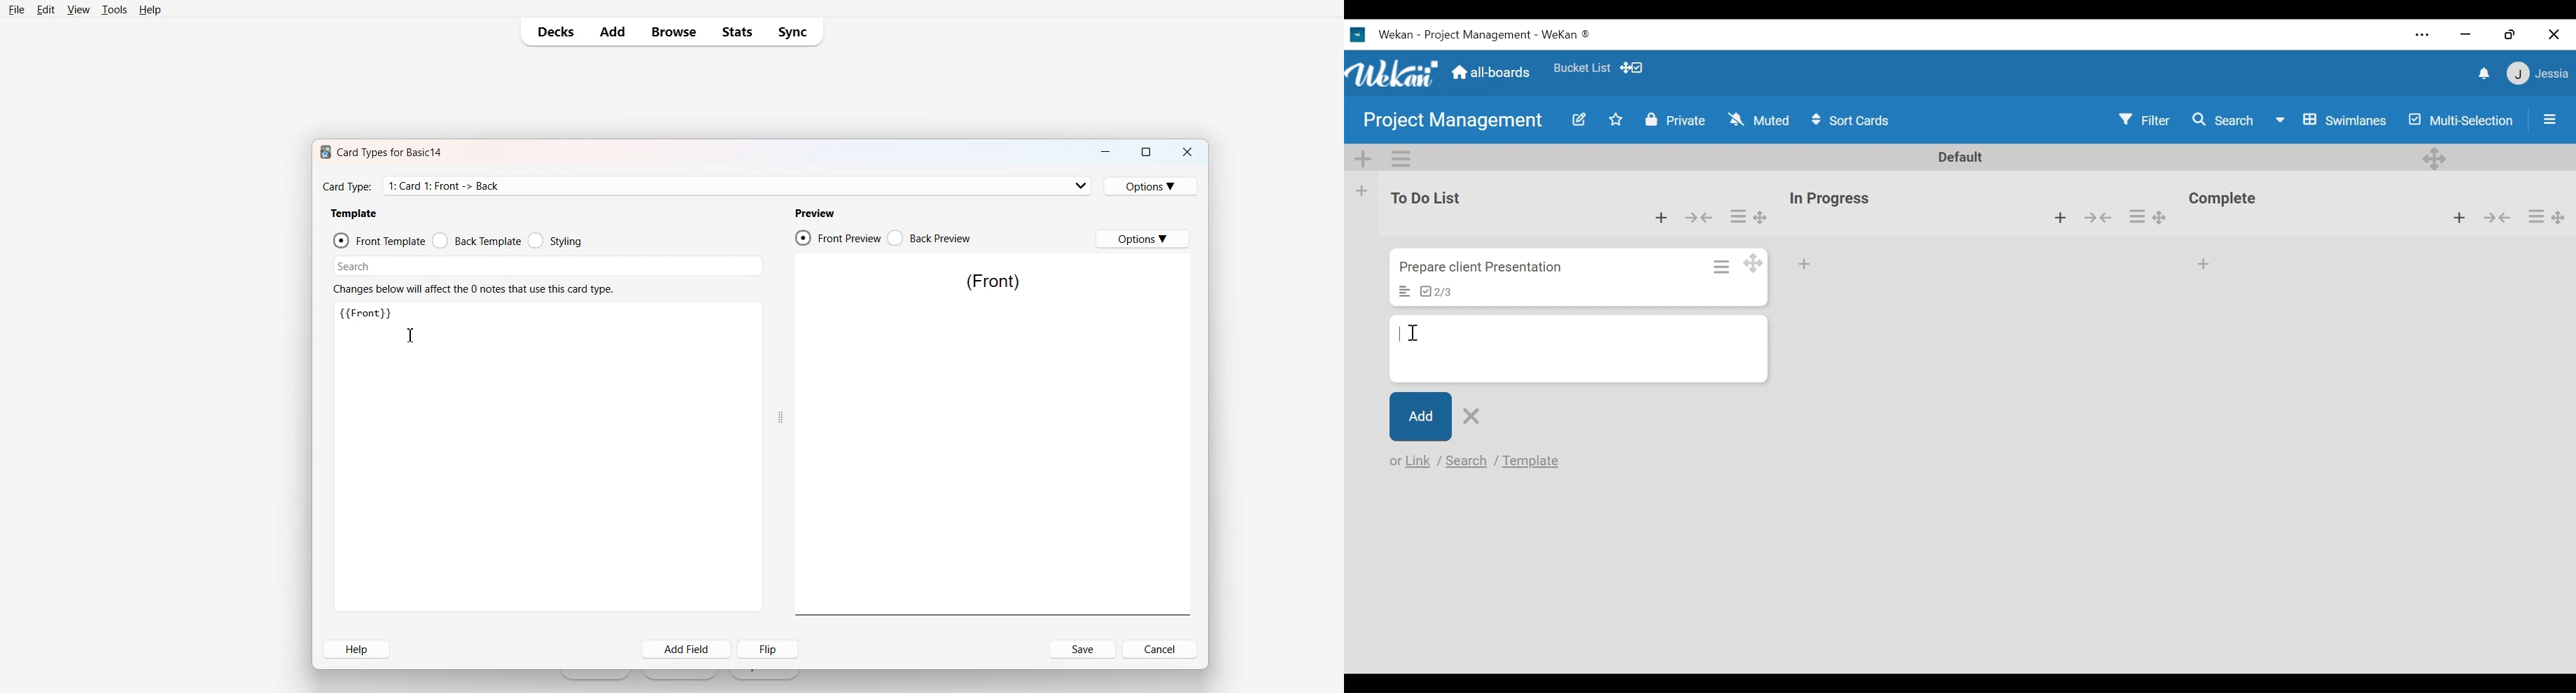 This screenshot has height=700, width=2576. Describe the element at coordinates (2554, 31) in the screenshot. I see `Close` at that location.